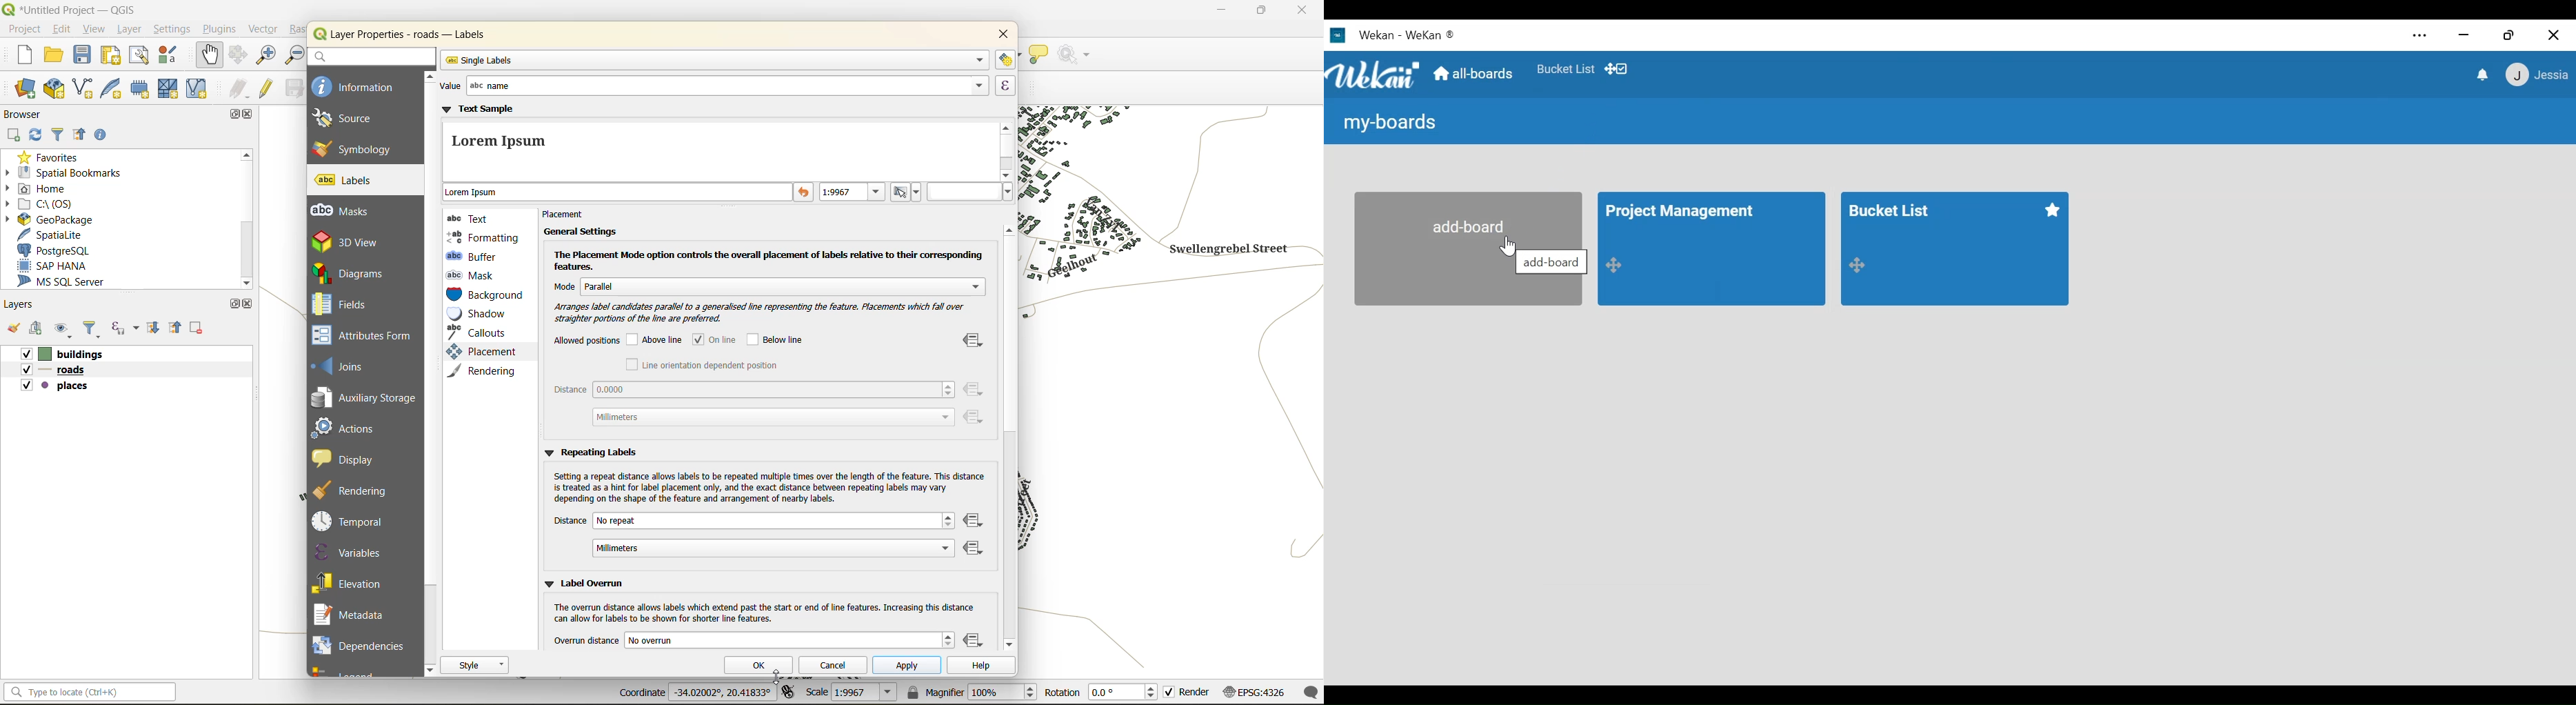 The width and height of the screenshot is (2576, 728). What do you see at coordinates (63, 30) in the screenshot?
I see `edit` at bounding box center [63, 30].